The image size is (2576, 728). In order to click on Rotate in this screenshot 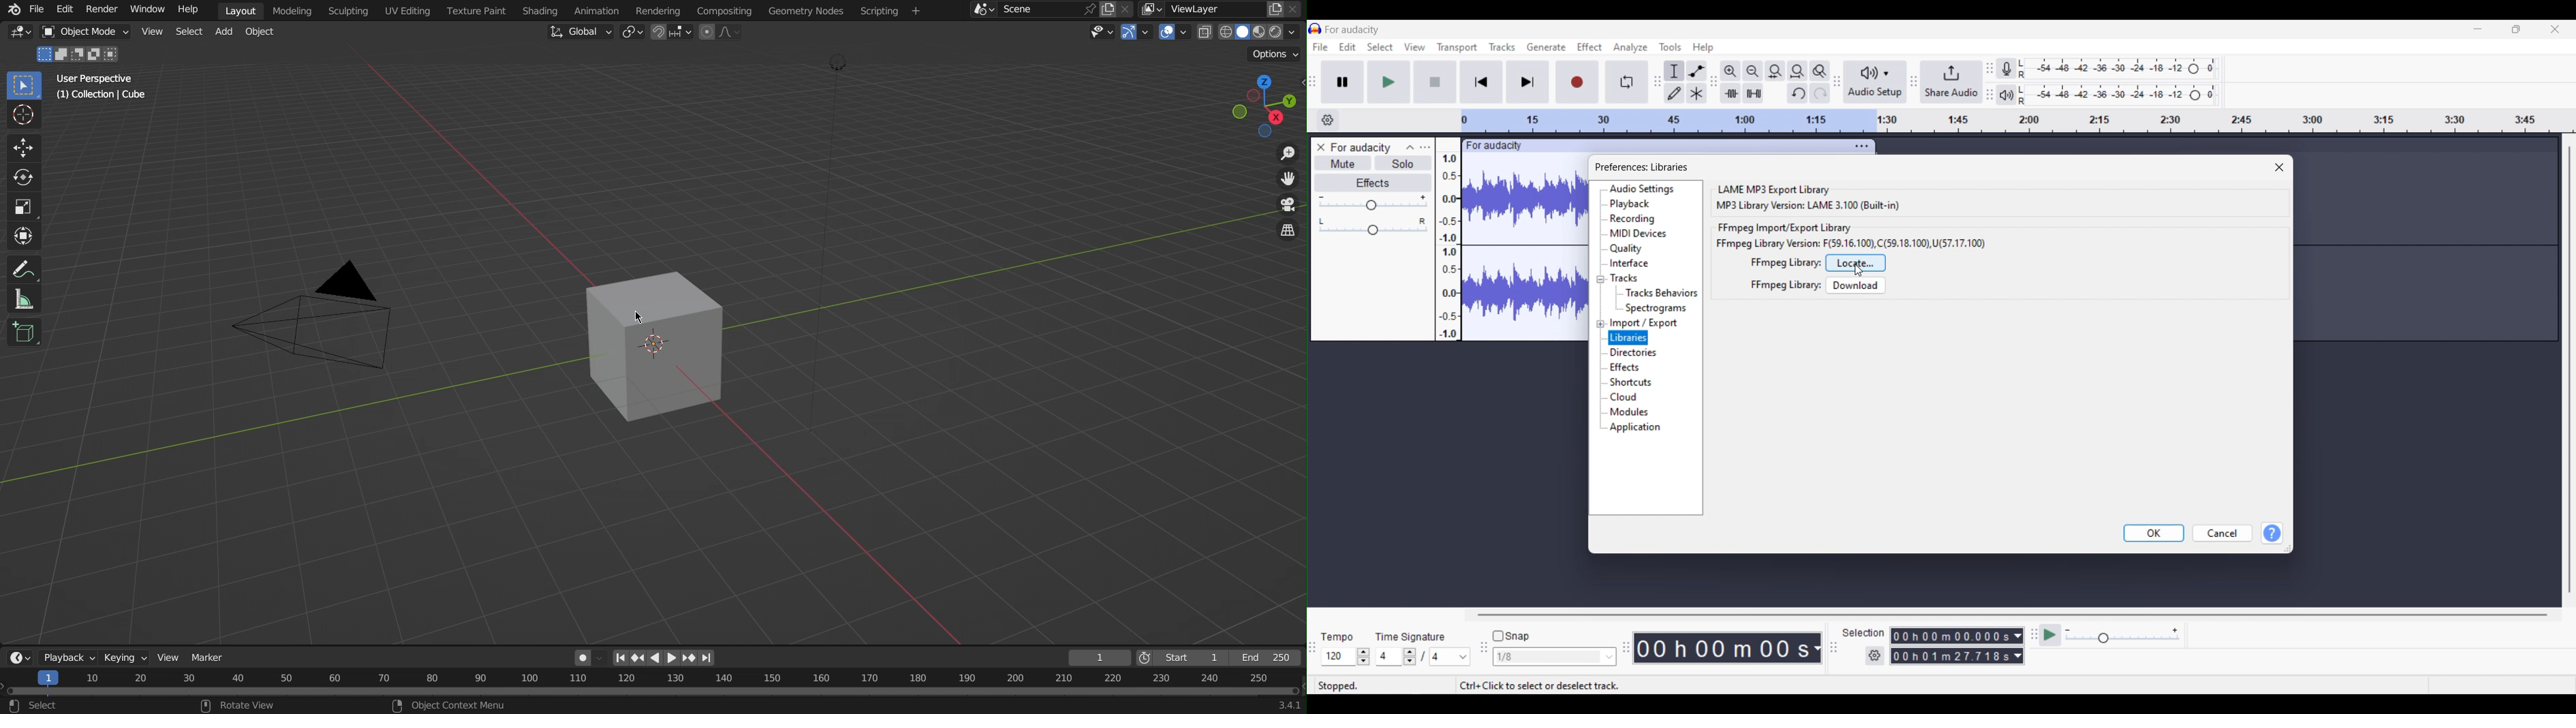, I will do `click(21, 176)`.